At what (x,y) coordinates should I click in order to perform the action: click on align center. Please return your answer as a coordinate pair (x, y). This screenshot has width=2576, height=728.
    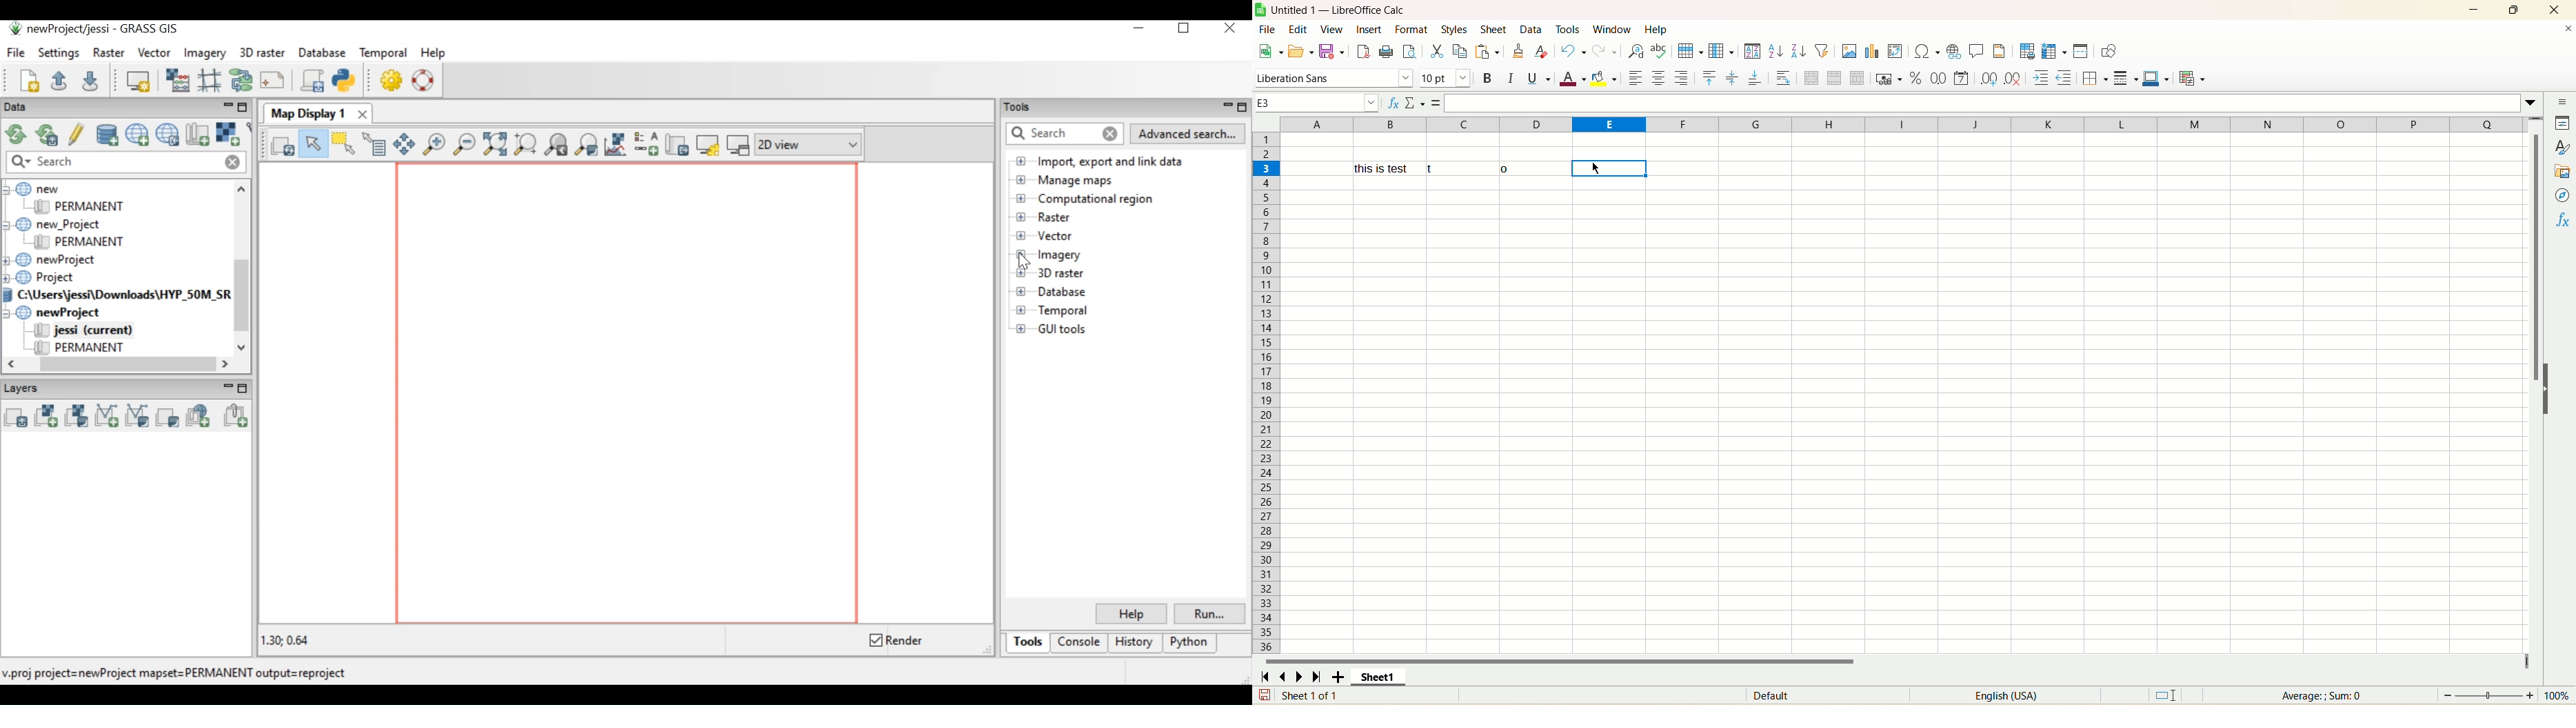
    Looking at the image, I should click on (1658, 77).